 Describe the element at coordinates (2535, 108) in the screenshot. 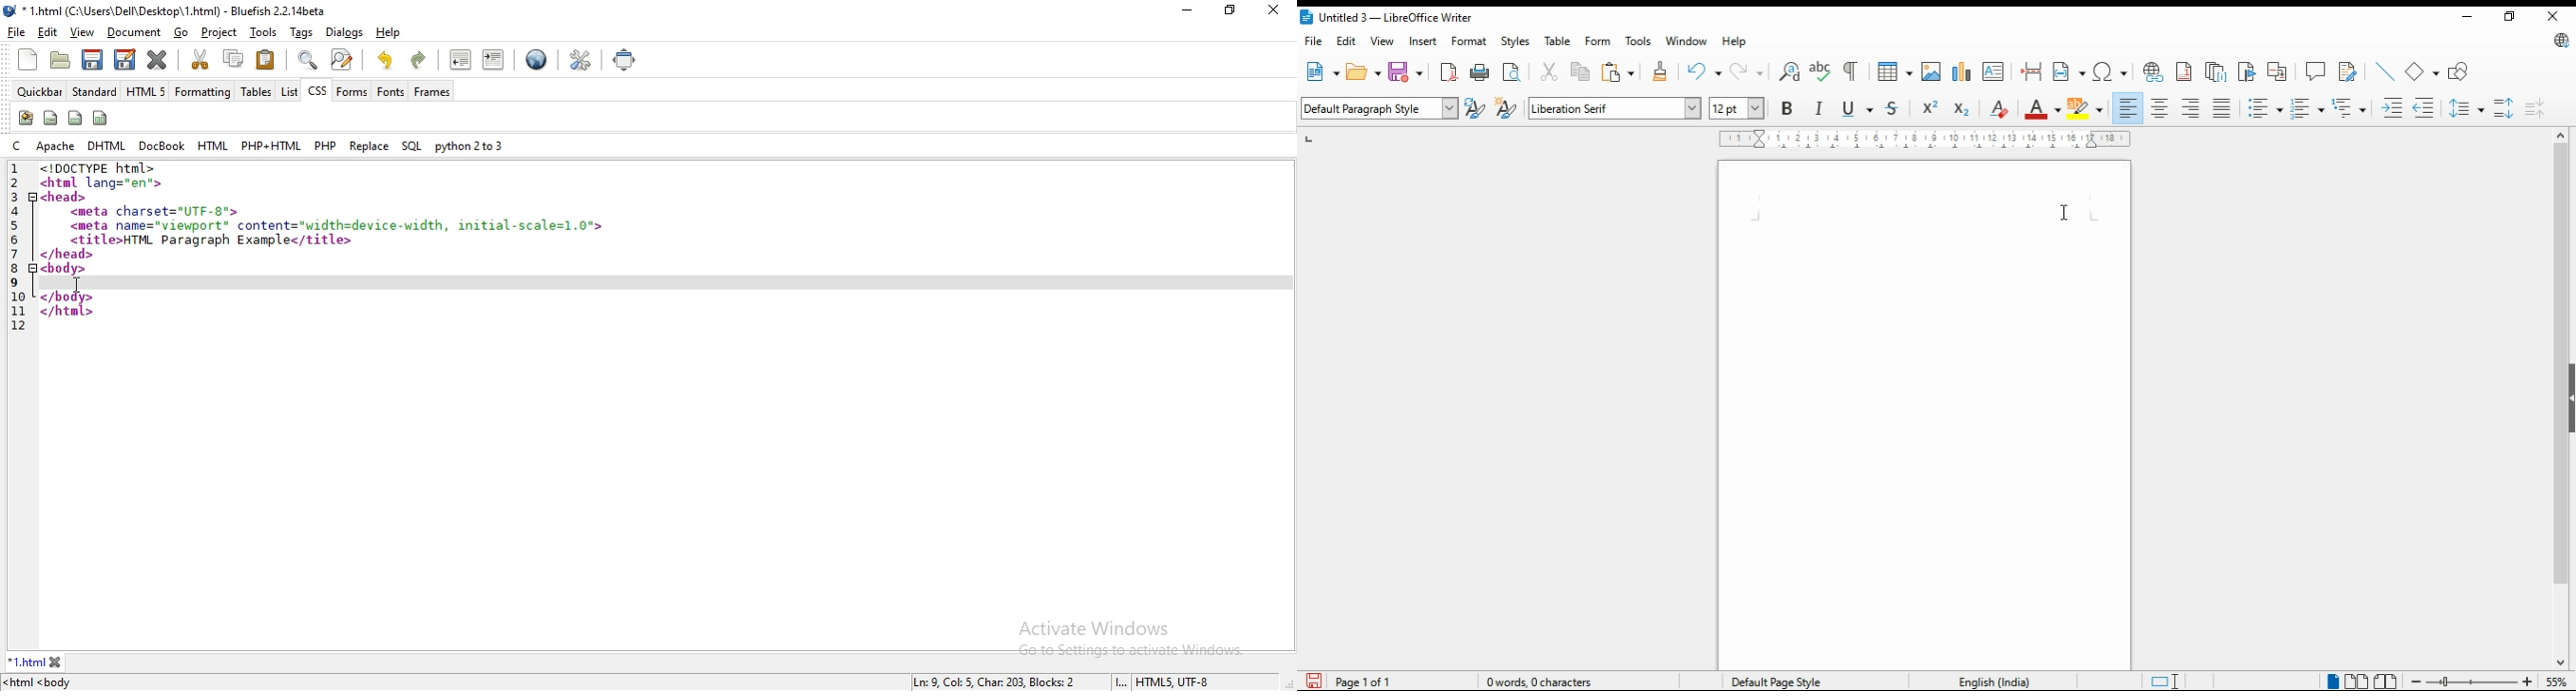

I see `decrease paragraph spacing` at that location.